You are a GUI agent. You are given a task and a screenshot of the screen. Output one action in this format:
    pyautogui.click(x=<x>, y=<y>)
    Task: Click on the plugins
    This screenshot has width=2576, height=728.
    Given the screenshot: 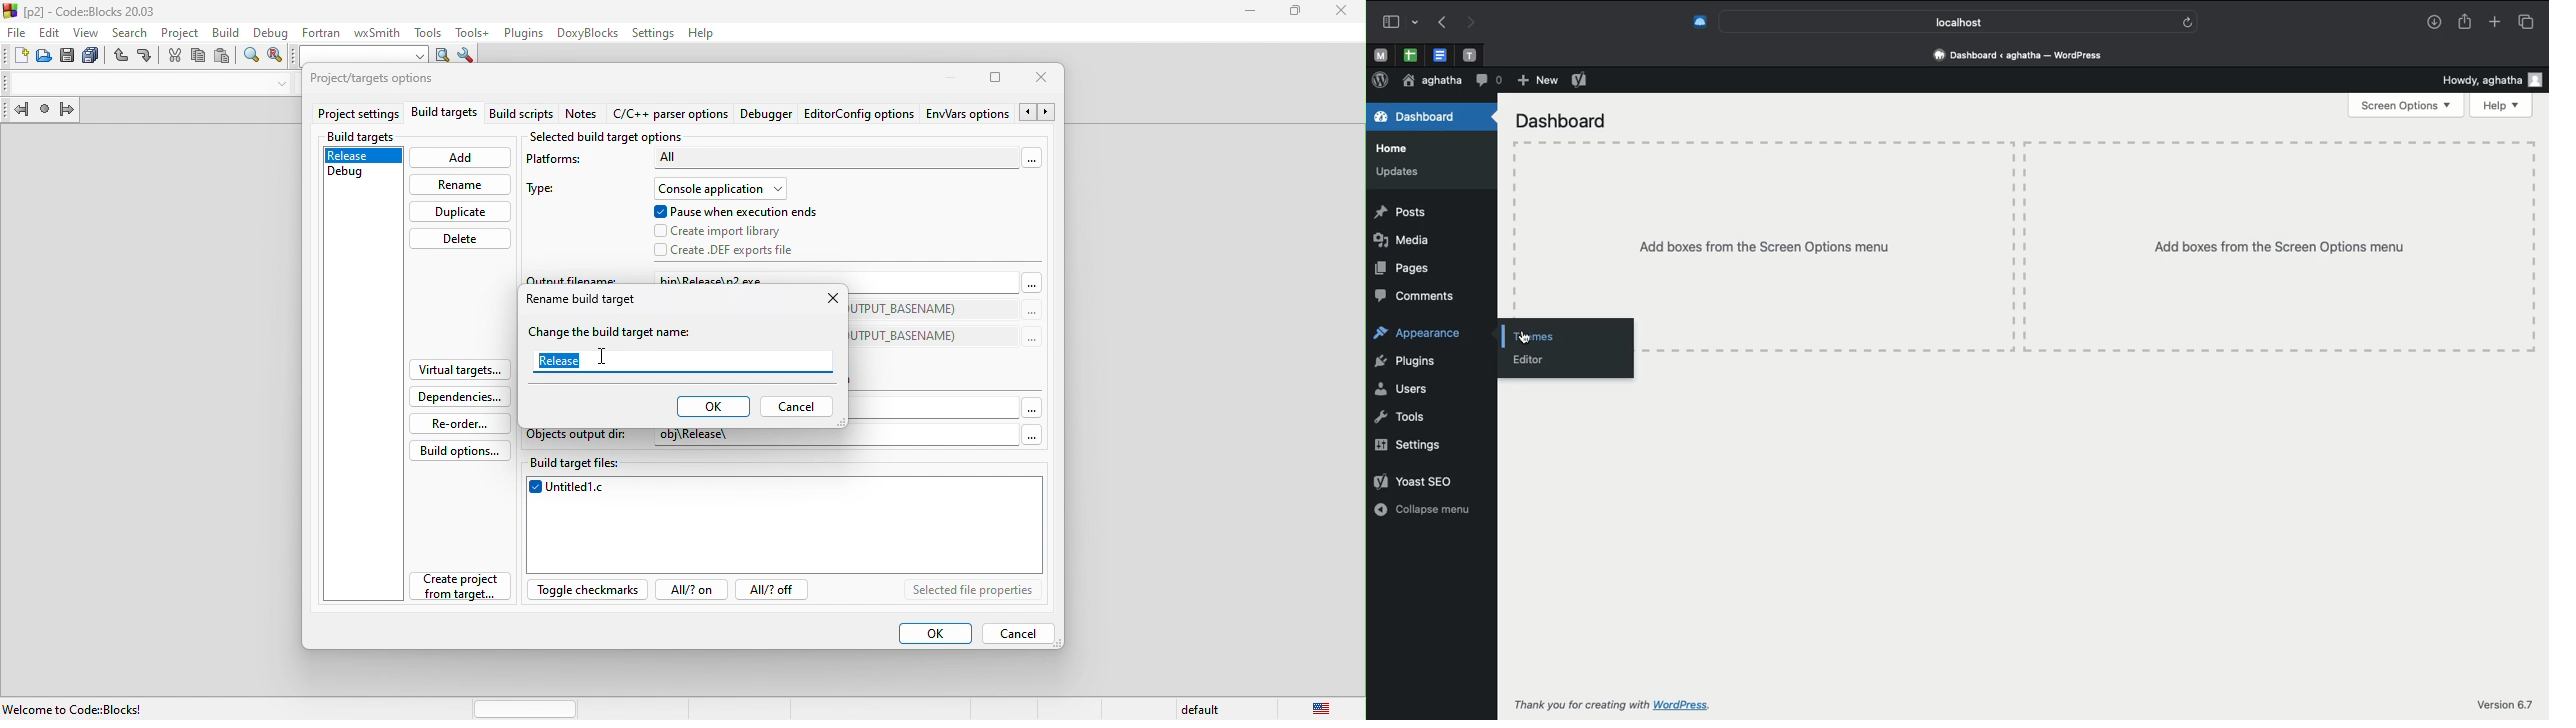 What is the action you would take?
    pyautogui.click(x=521, y=33)
    